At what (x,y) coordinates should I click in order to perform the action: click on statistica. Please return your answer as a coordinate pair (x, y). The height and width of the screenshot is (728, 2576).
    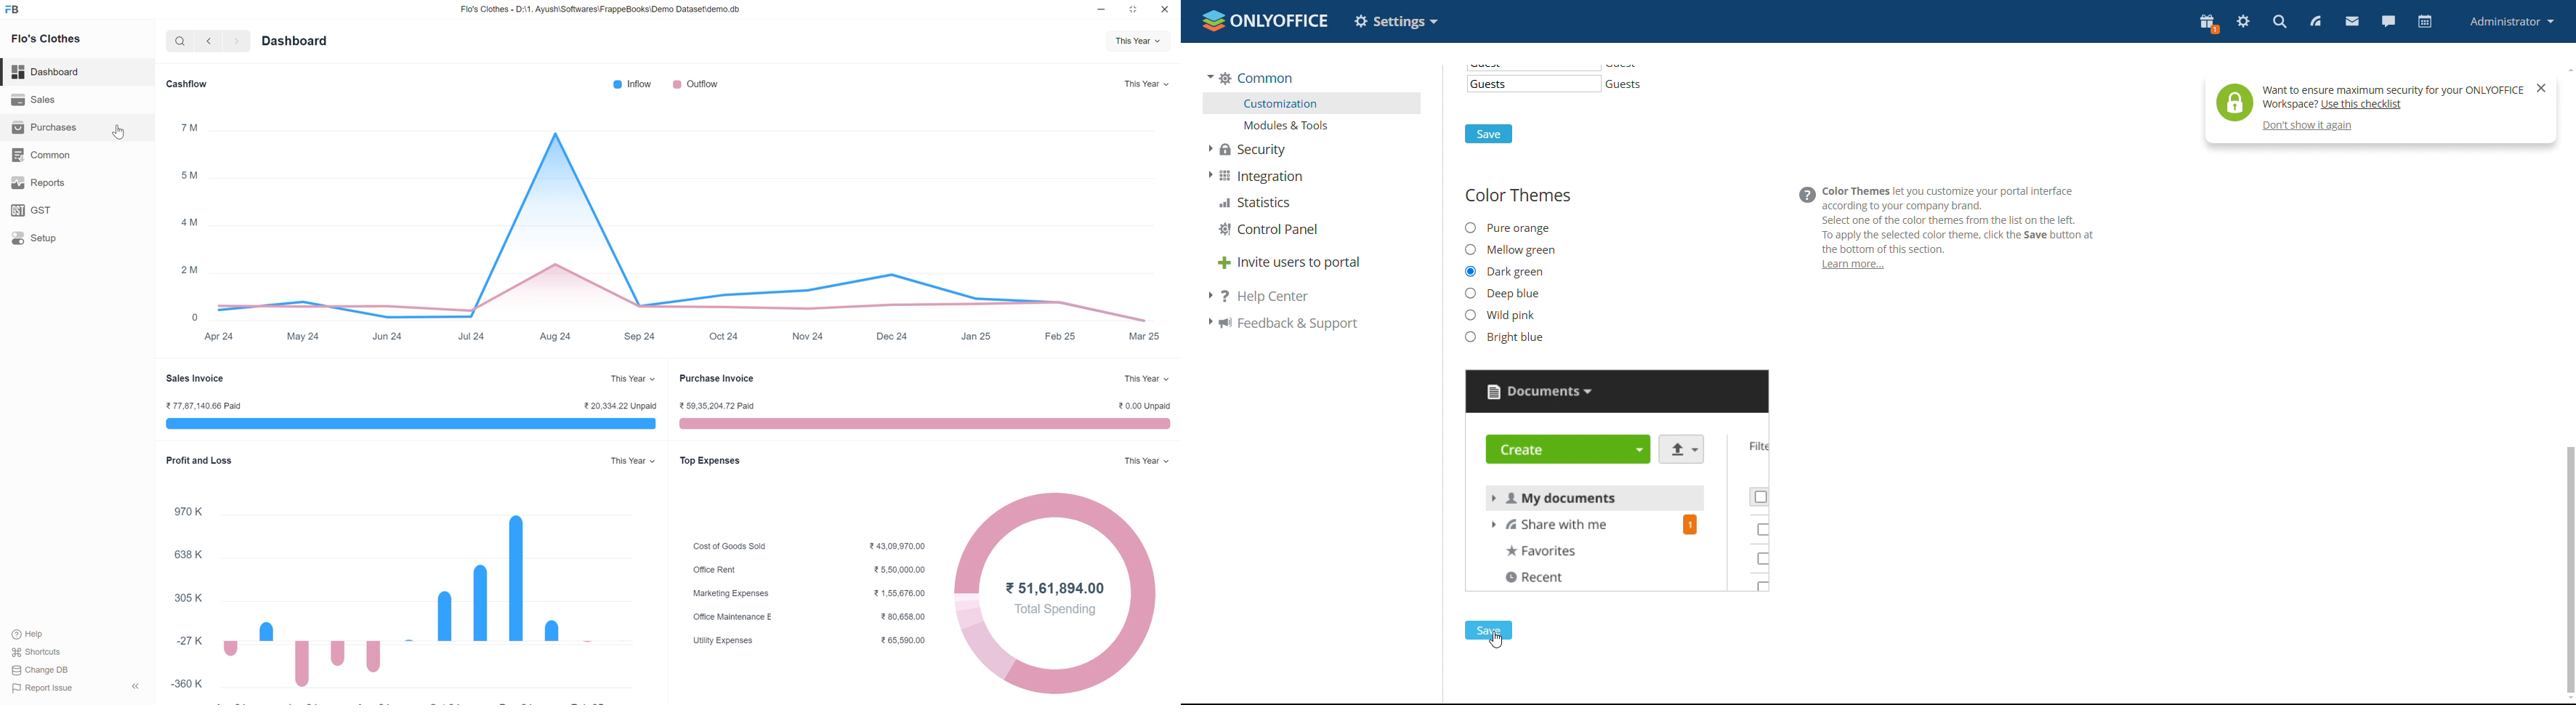
    Looking at the image, I should click on (1256, 203).